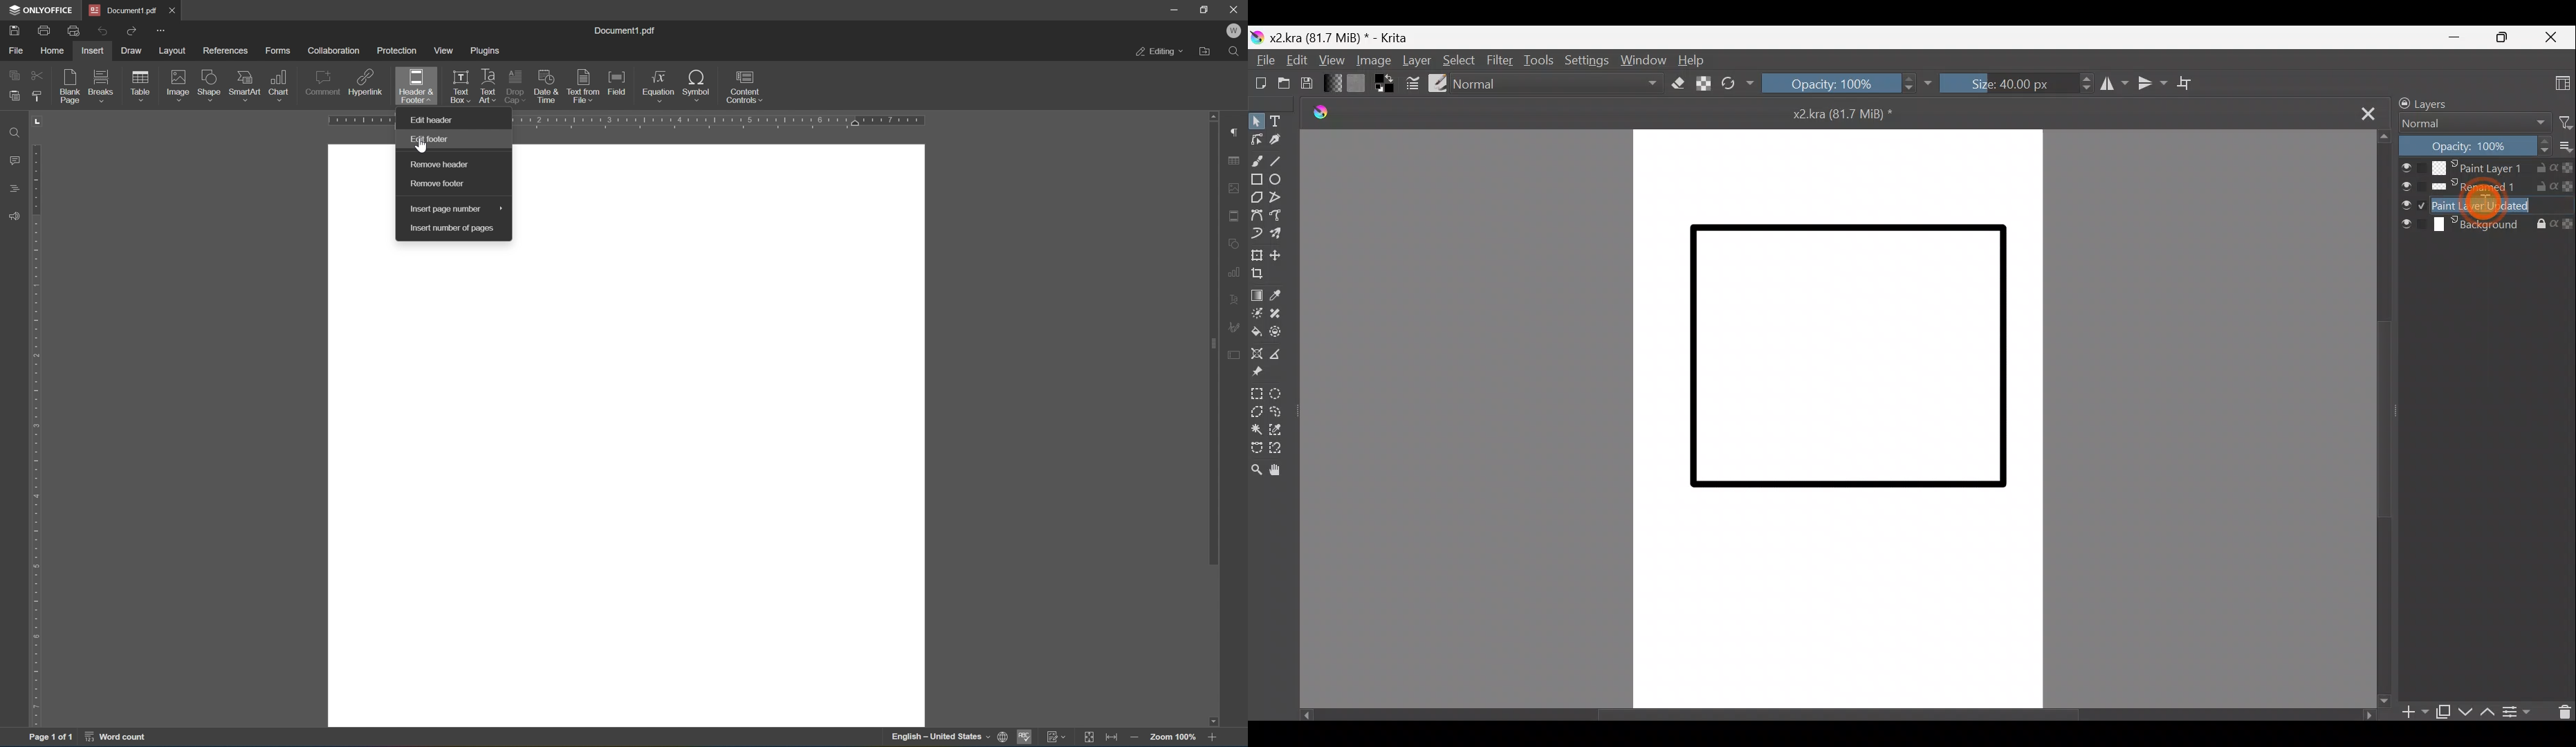 This screenshot has width=2576, height=756. What do you see at coordinates (1279, 394) in the screenshot?
I see `Elliptical selection tool` at bounding box center [1279, 394].